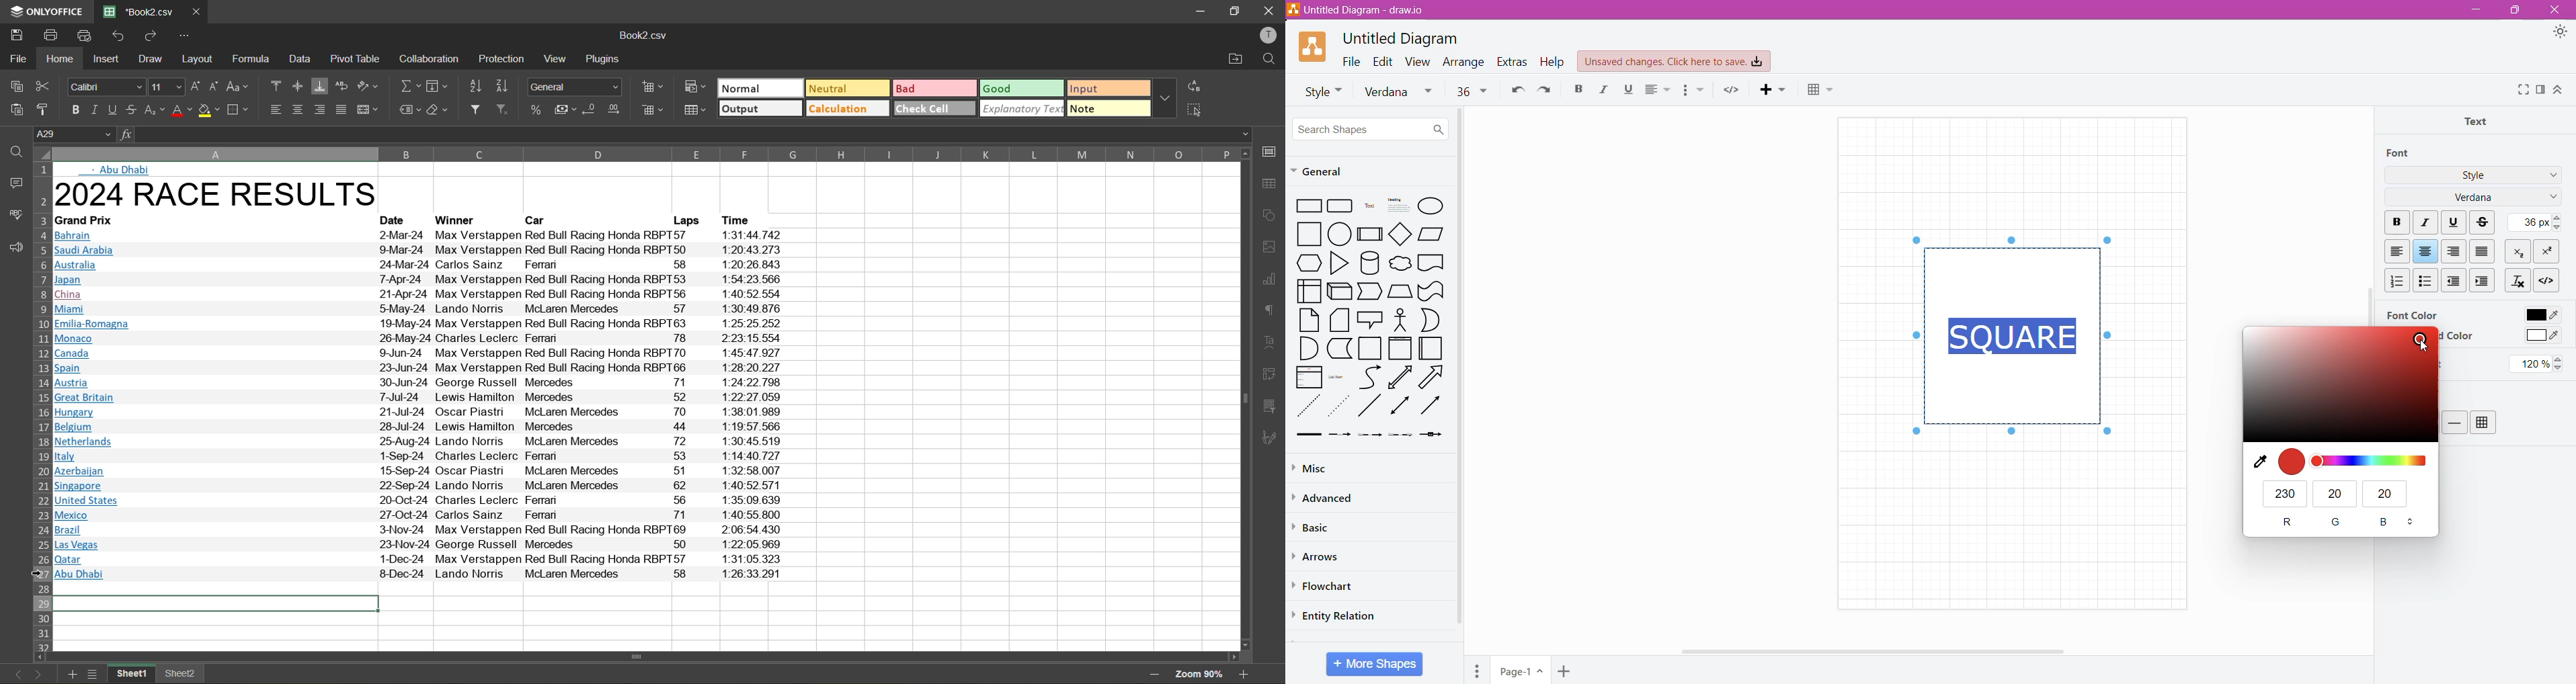 The image size is (2576, 700). What do you see at coordinates (47, 108) in the screenshot?
I see `copy style` at bounding box center [47, 108].